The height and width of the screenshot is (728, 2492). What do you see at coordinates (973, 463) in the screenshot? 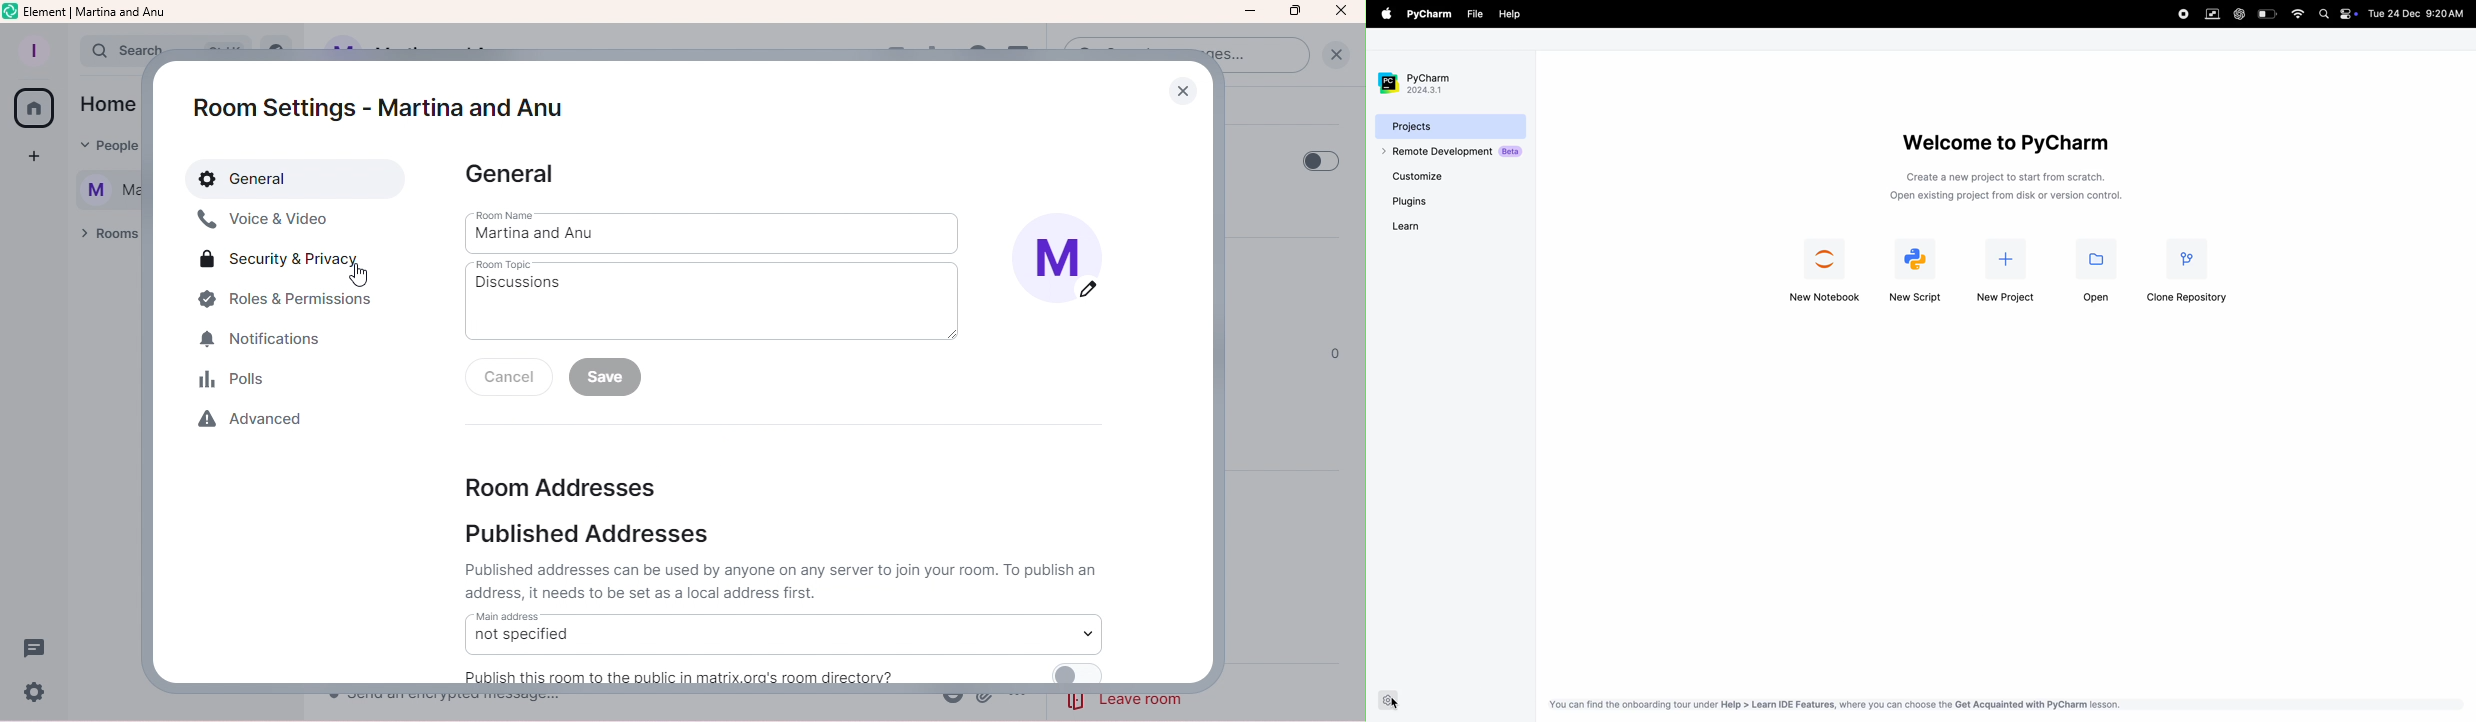
I see `expand` at bounding box center [973, 463].